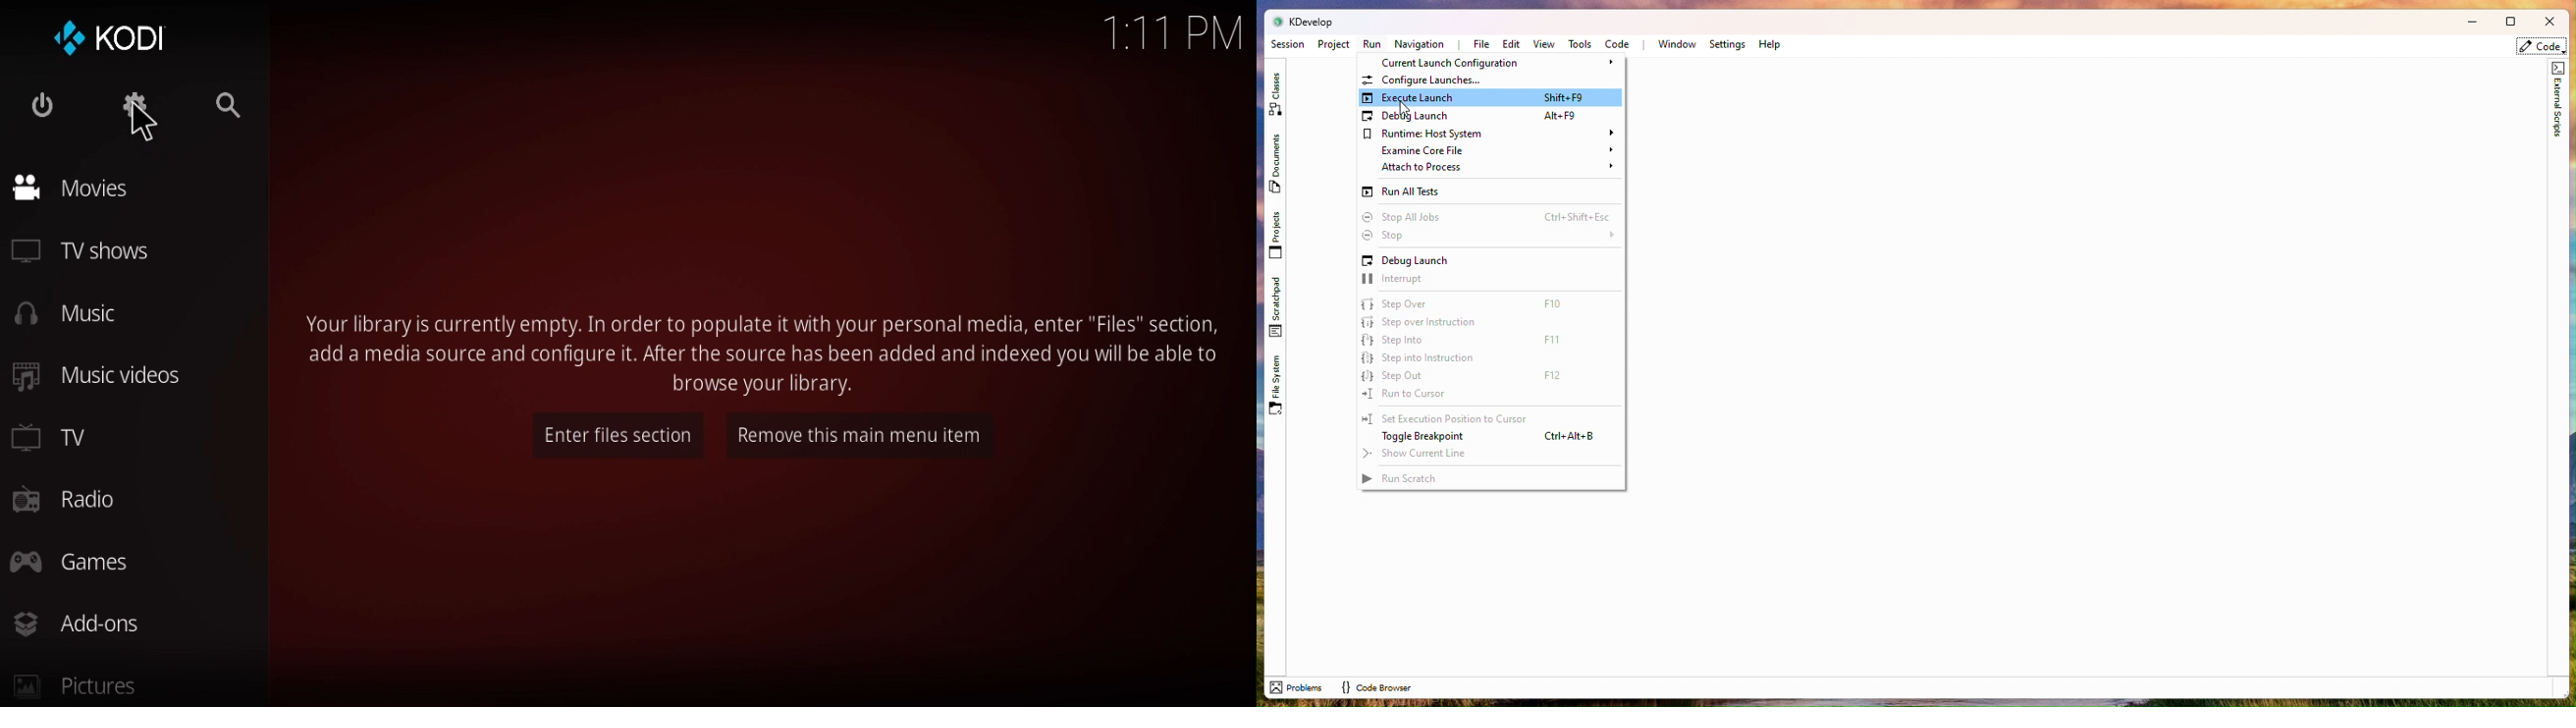  What do you see at coordinates (611, 433) in the screenshot?
I see `enter file section` at bounding box center [611, 433].